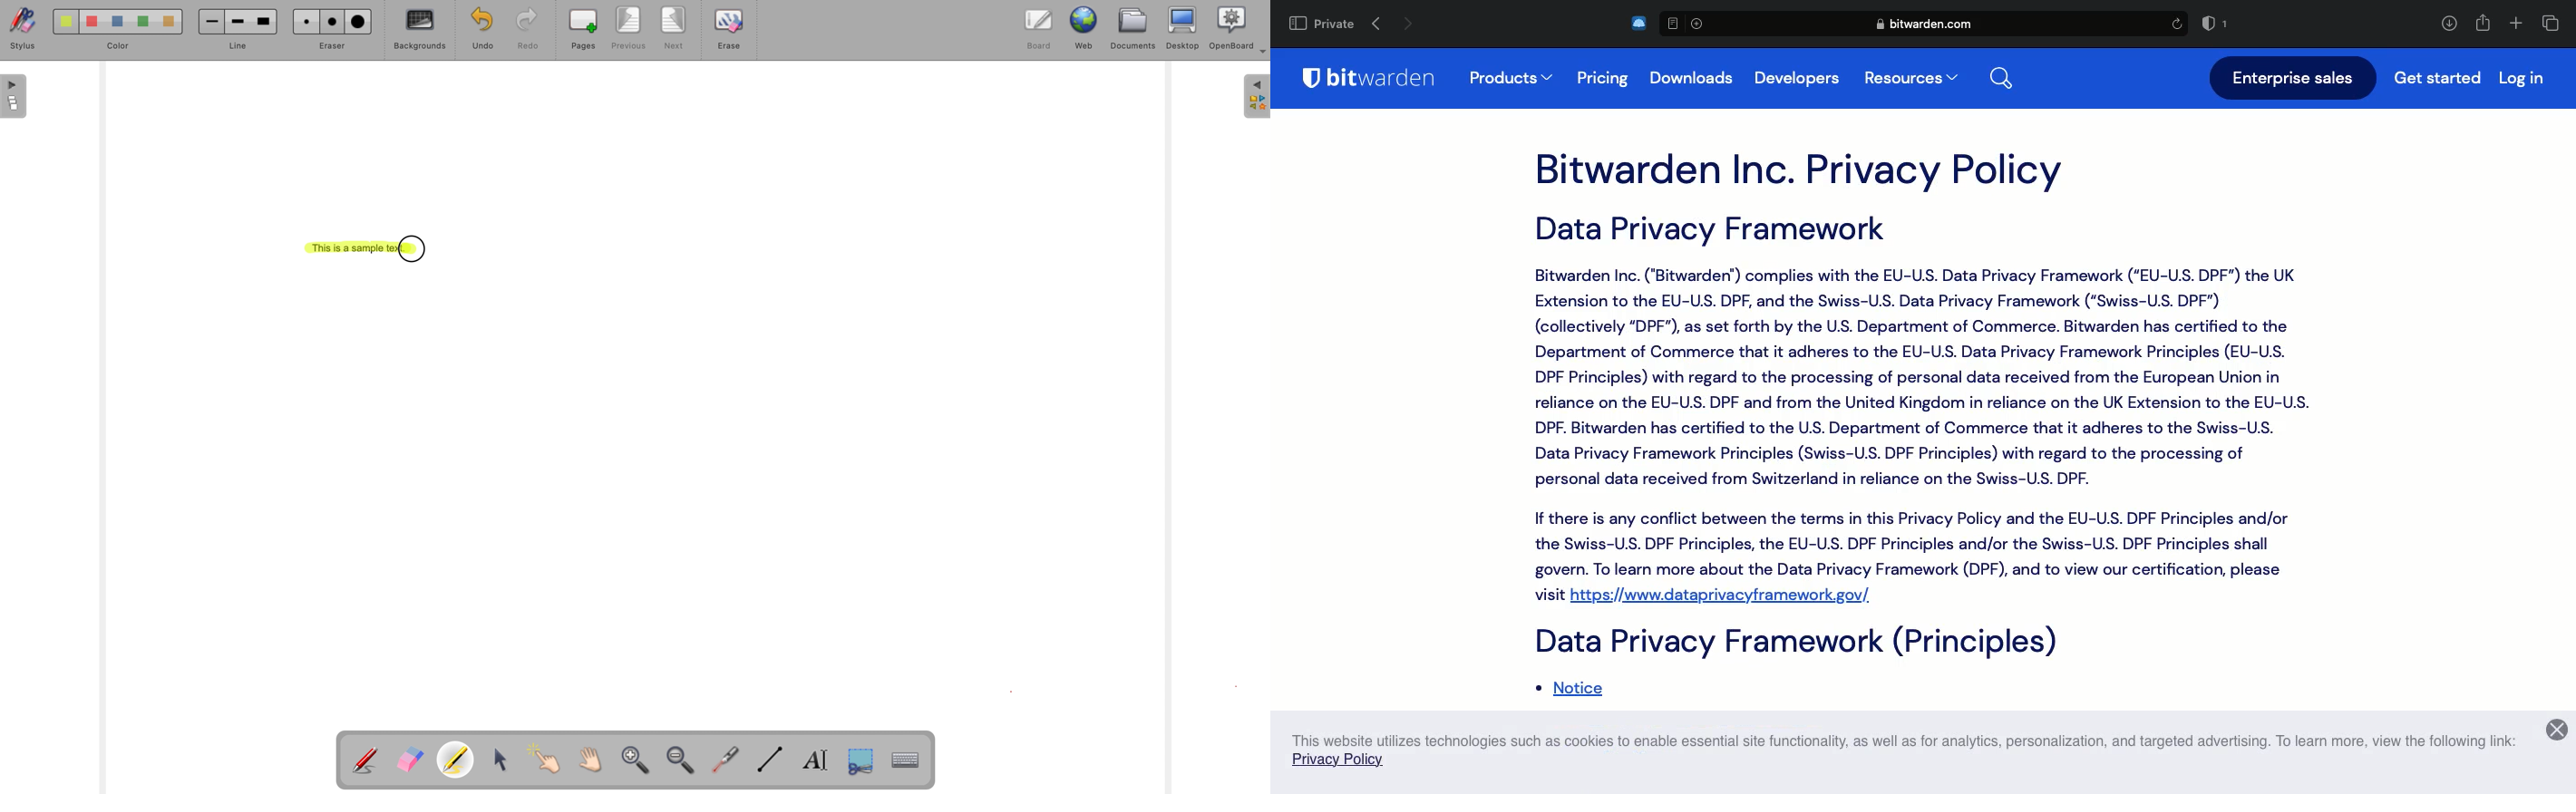 This screenshot has height=812, width=2576. I want to click on Tabs, so click(2553, 24).